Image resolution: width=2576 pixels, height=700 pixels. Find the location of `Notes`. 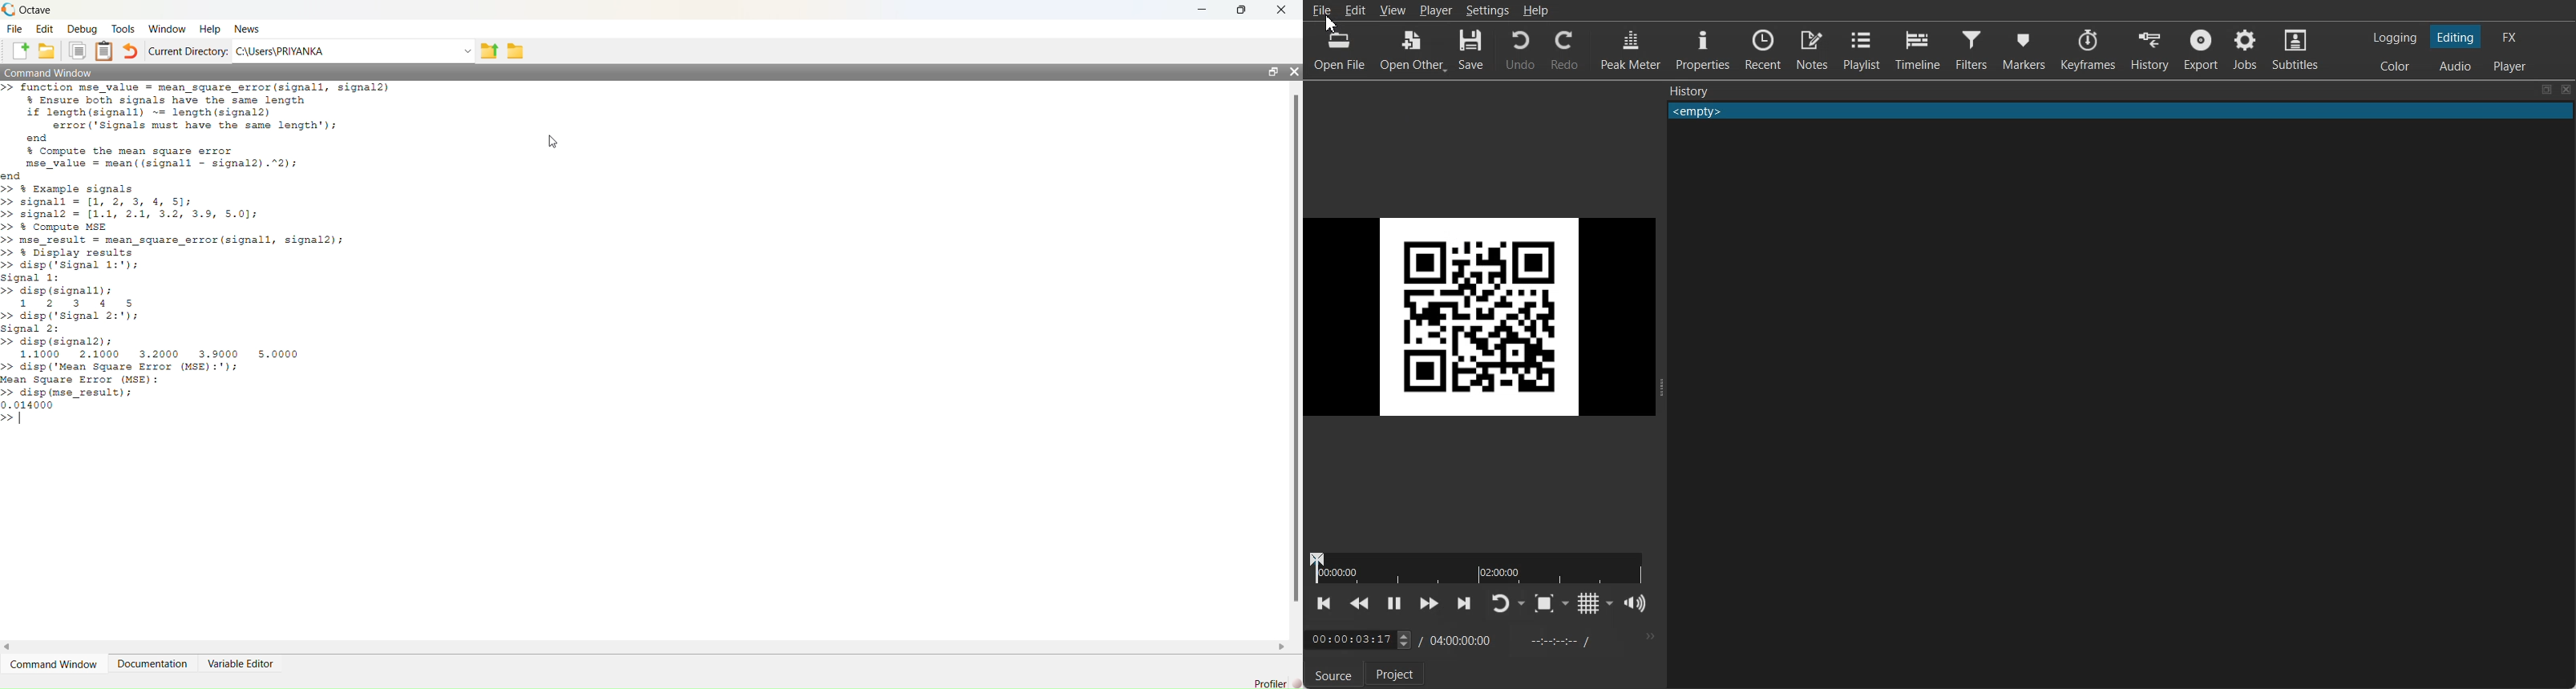

Notes is located at coordinates (1812, 49).